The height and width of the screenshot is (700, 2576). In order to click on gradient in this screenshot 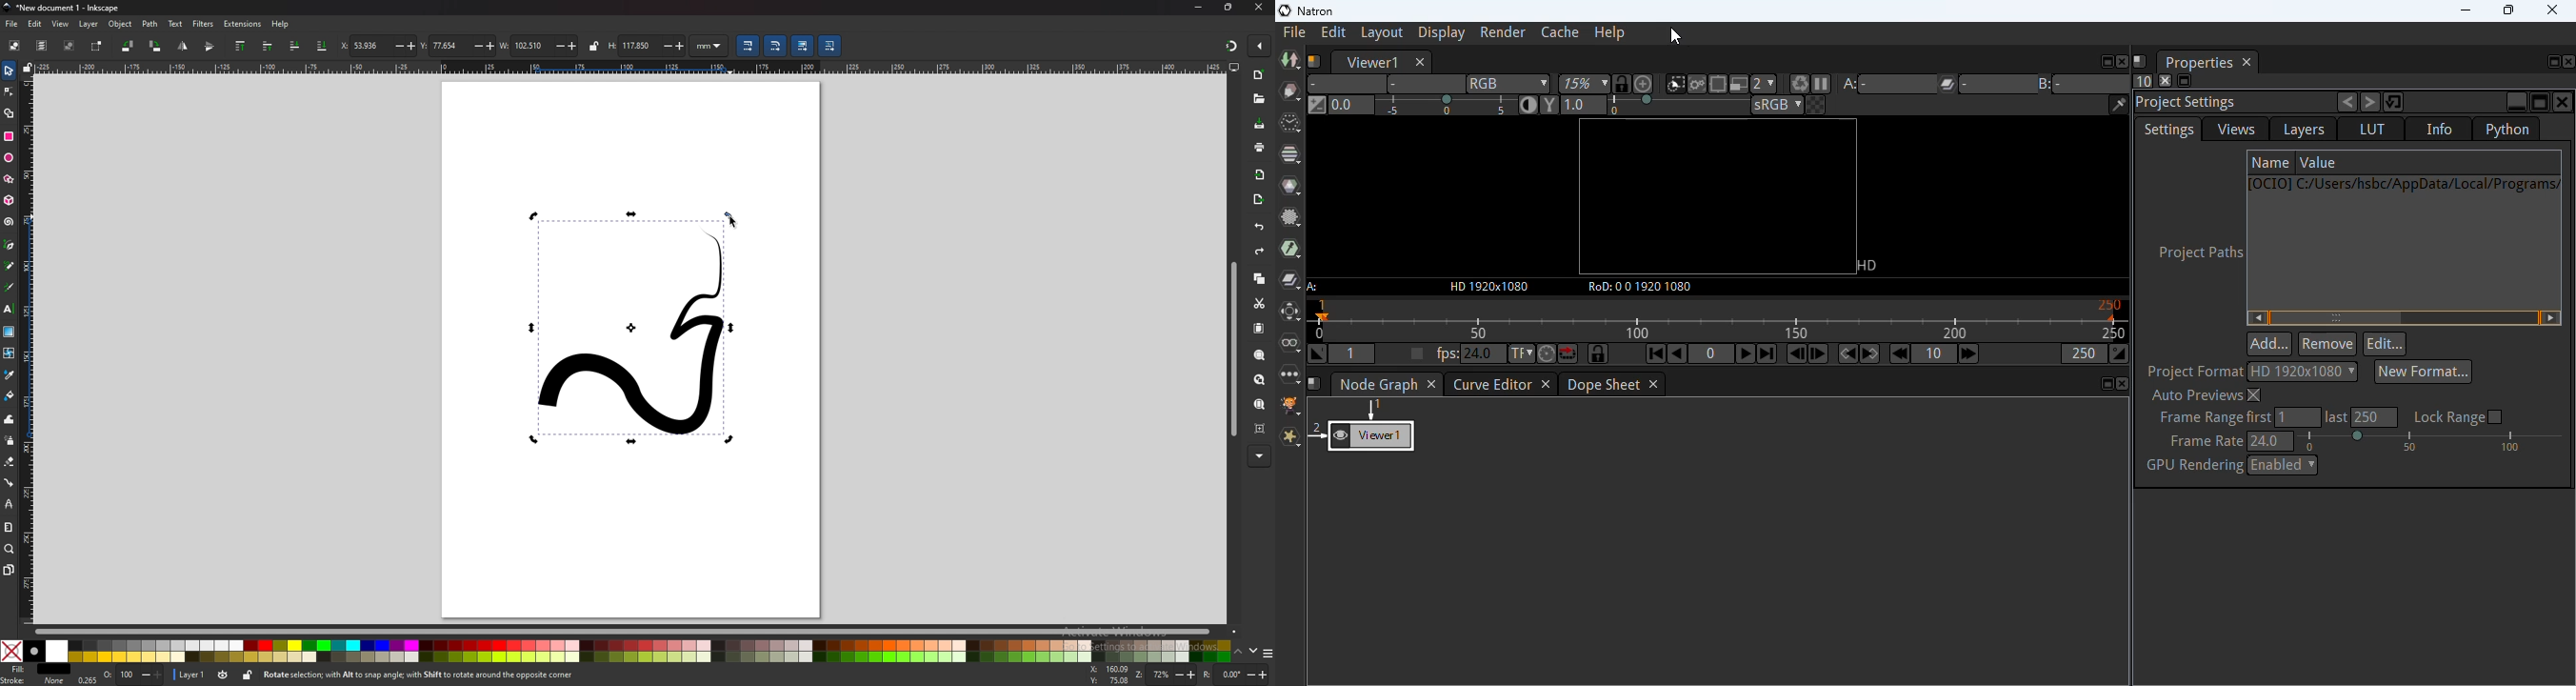, I will do `click(9, 331)`.